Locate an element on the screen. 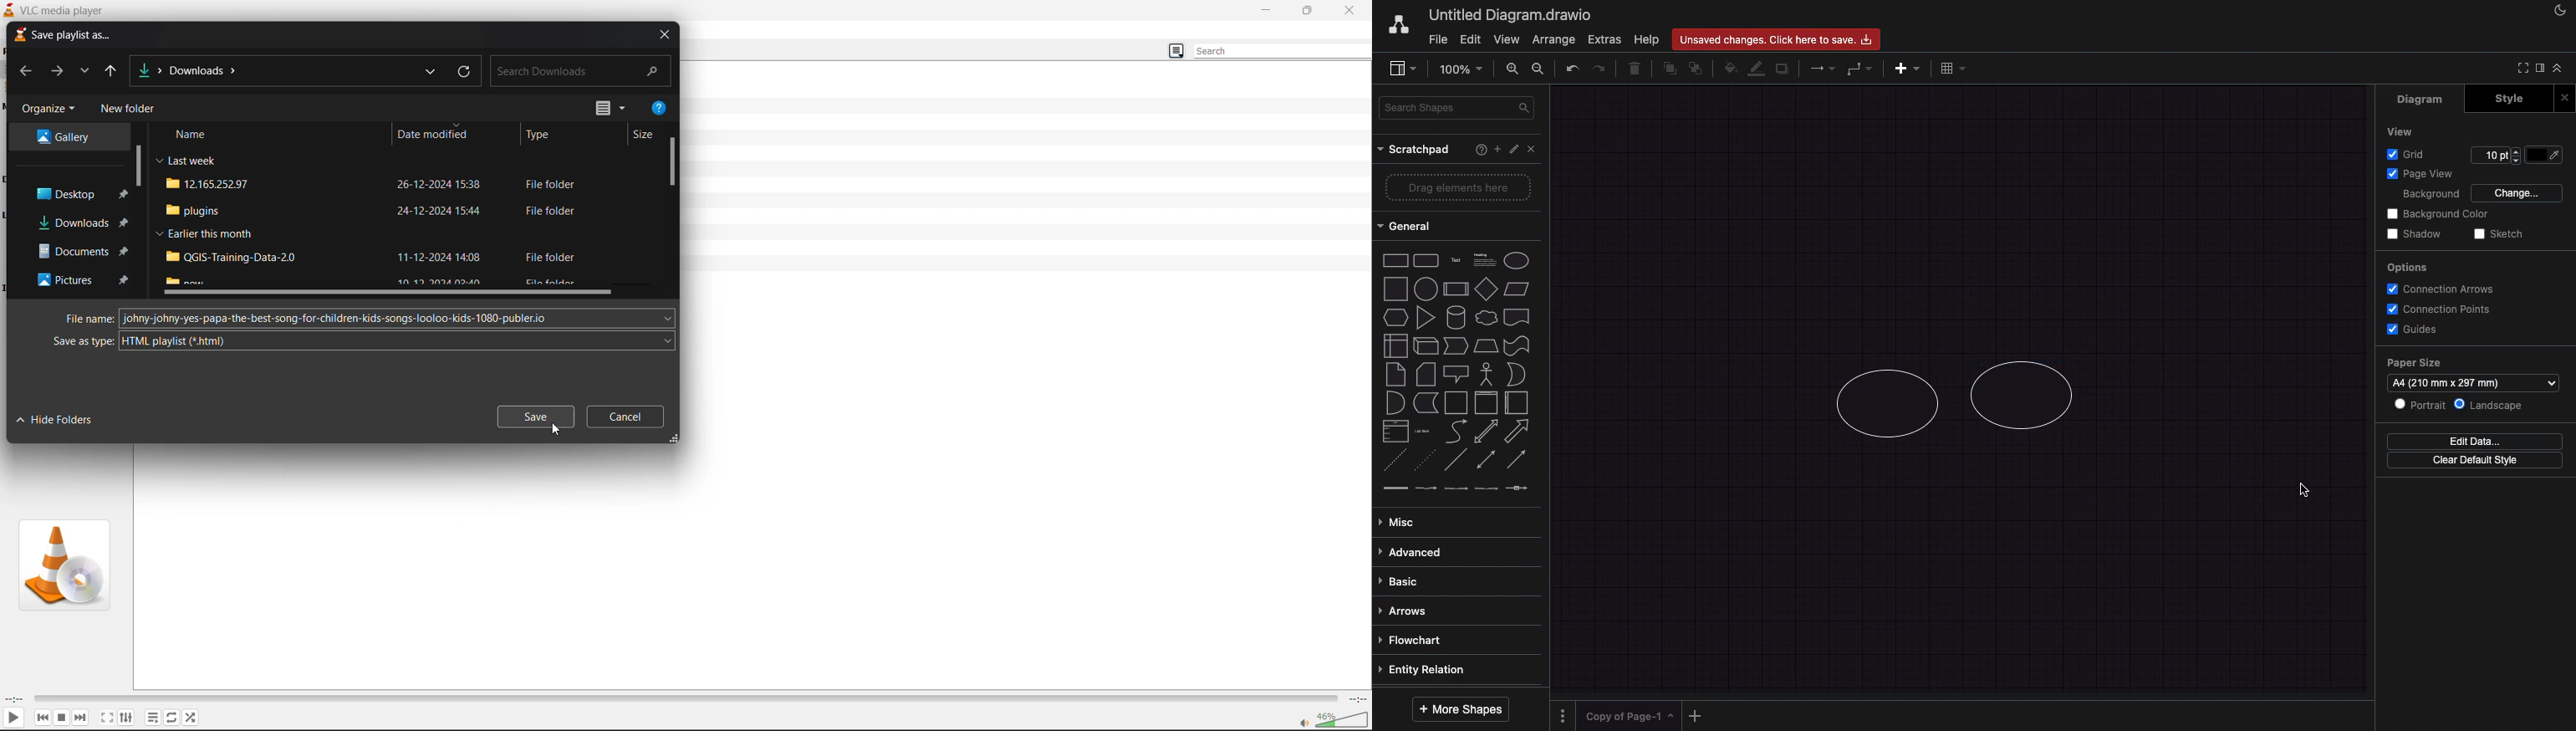 This screenshot has height=756, width=2576. diagram is located at coordinates (2421, 100).